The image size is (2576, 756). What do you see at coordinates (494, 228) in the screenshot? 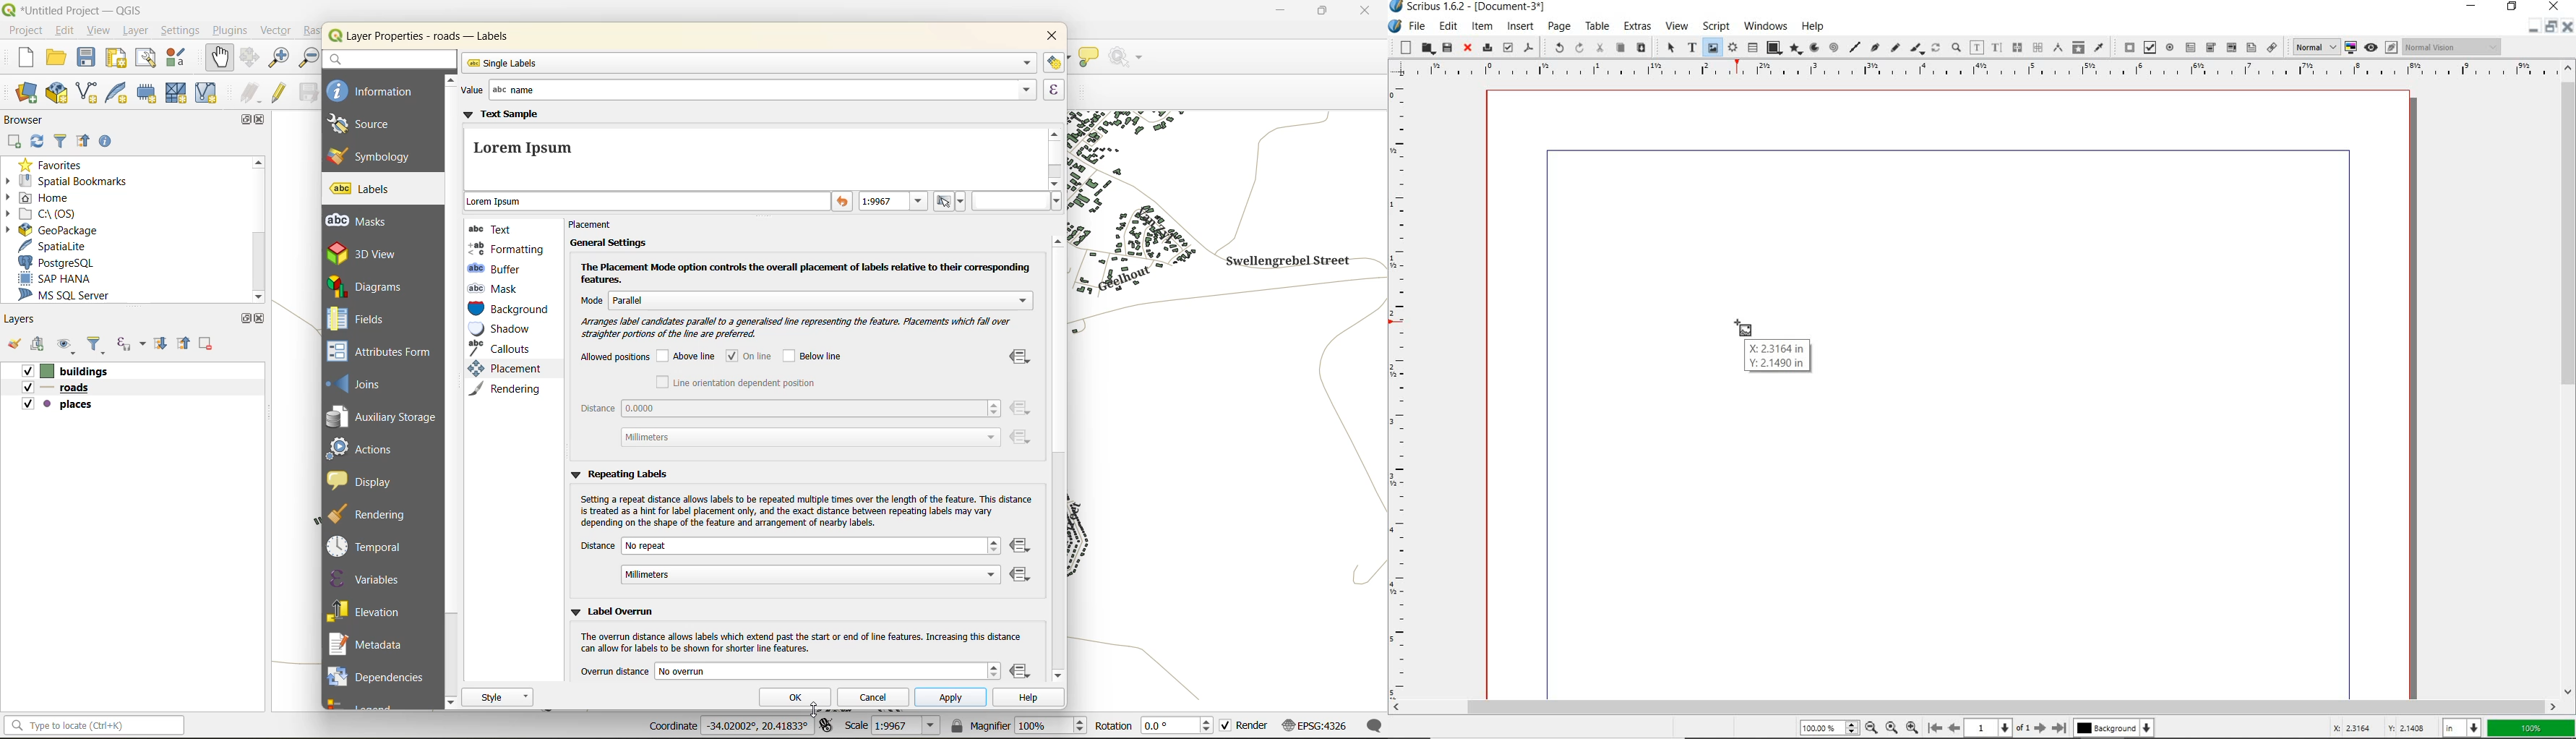
I see `text` at bounding box center [494, 228].